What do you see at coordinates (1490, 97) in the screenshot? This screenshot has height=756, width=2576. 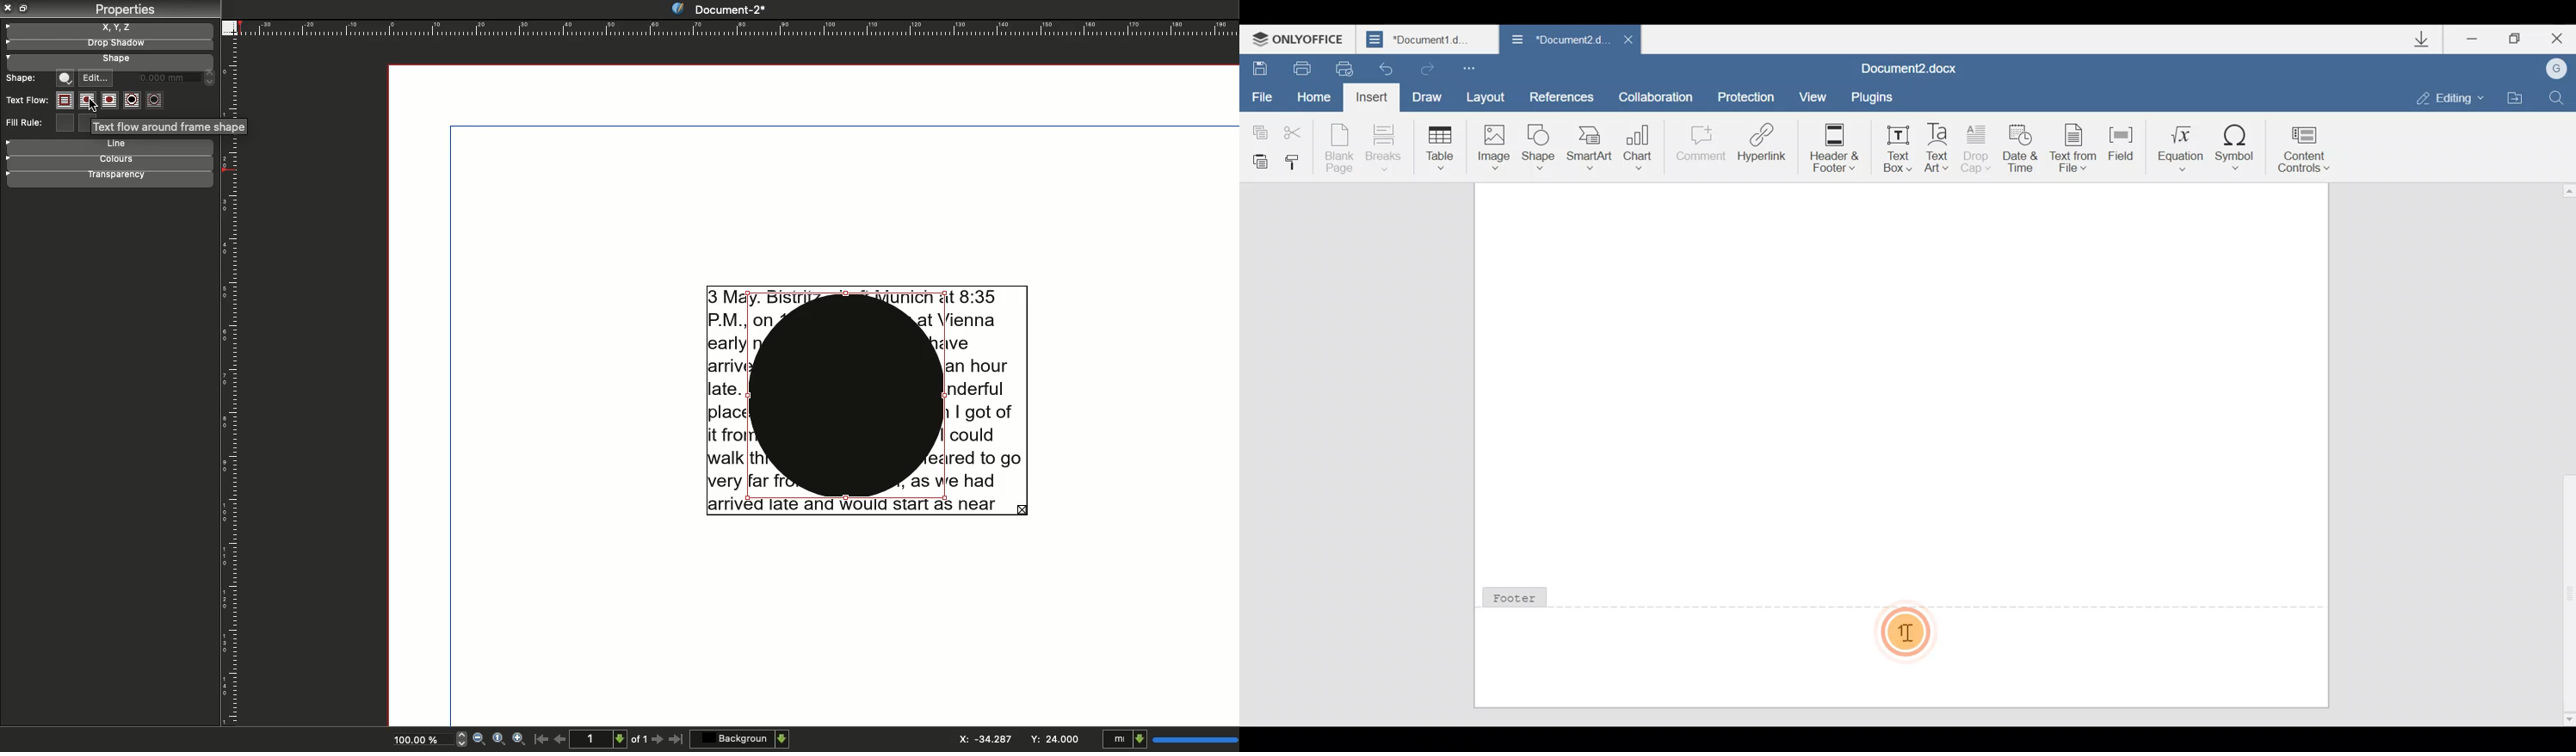 I see `Layout` at bounding box center [1490, 97].